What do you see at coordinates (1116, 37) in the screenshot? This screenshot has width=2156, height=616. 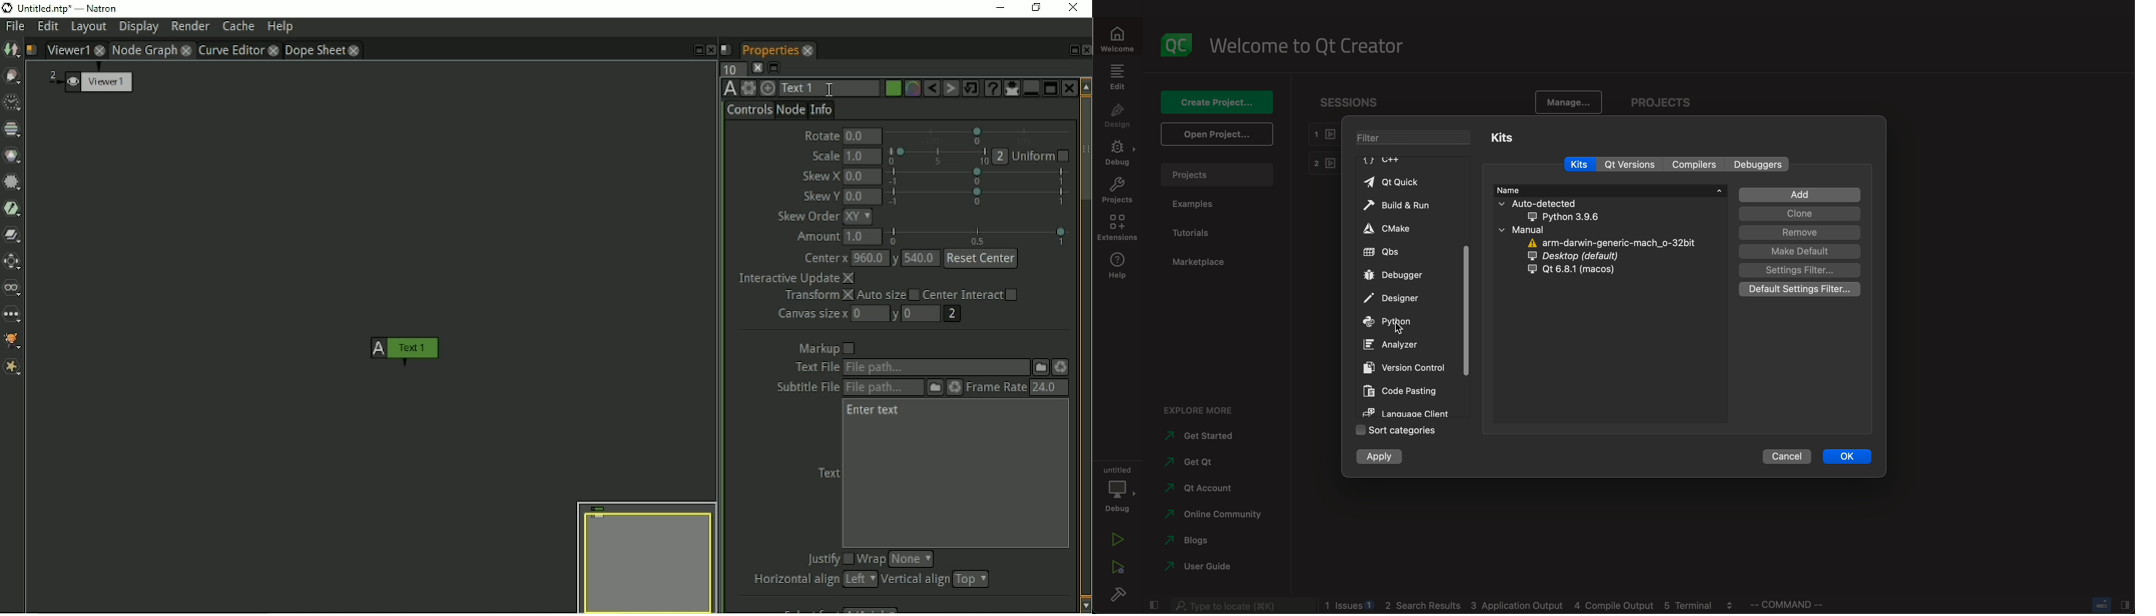 I see `welcome` at bounding box center [1116, 37].